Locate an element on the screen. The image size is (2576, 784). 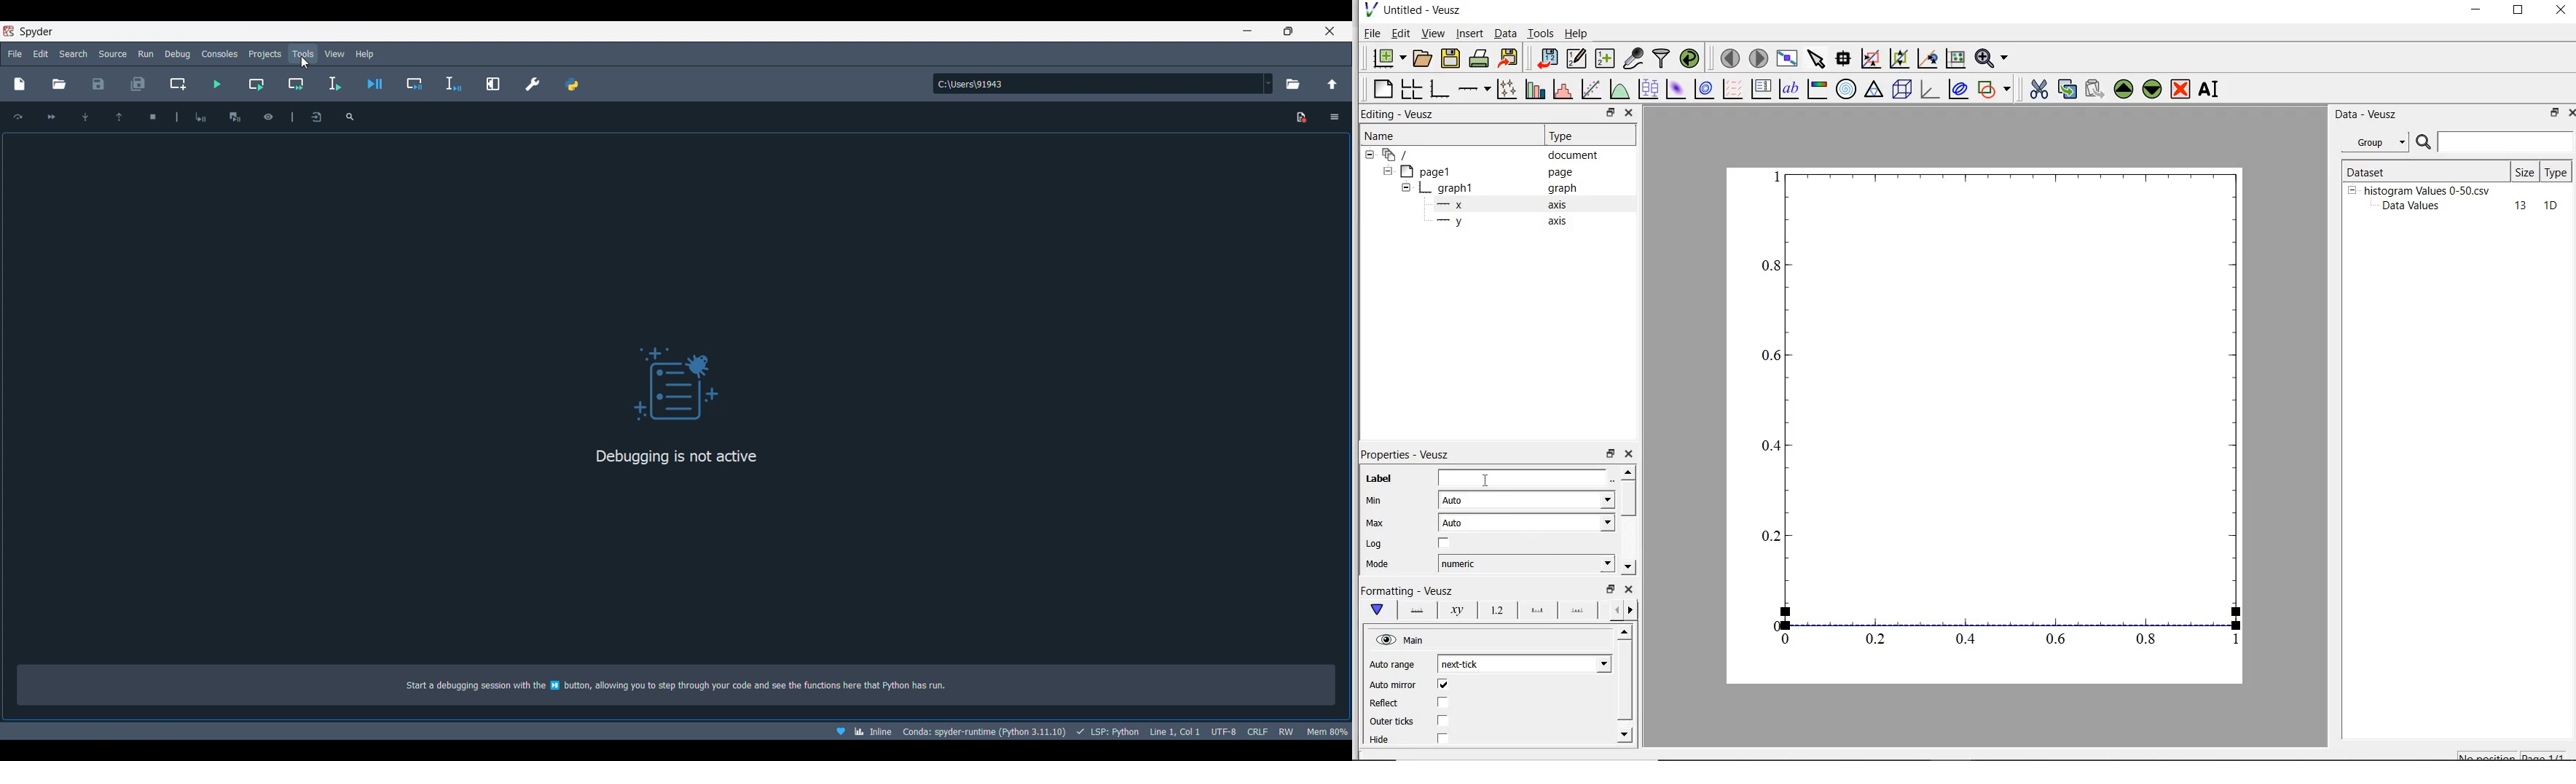
UTF-8 is located at coordinates (1223, 730).